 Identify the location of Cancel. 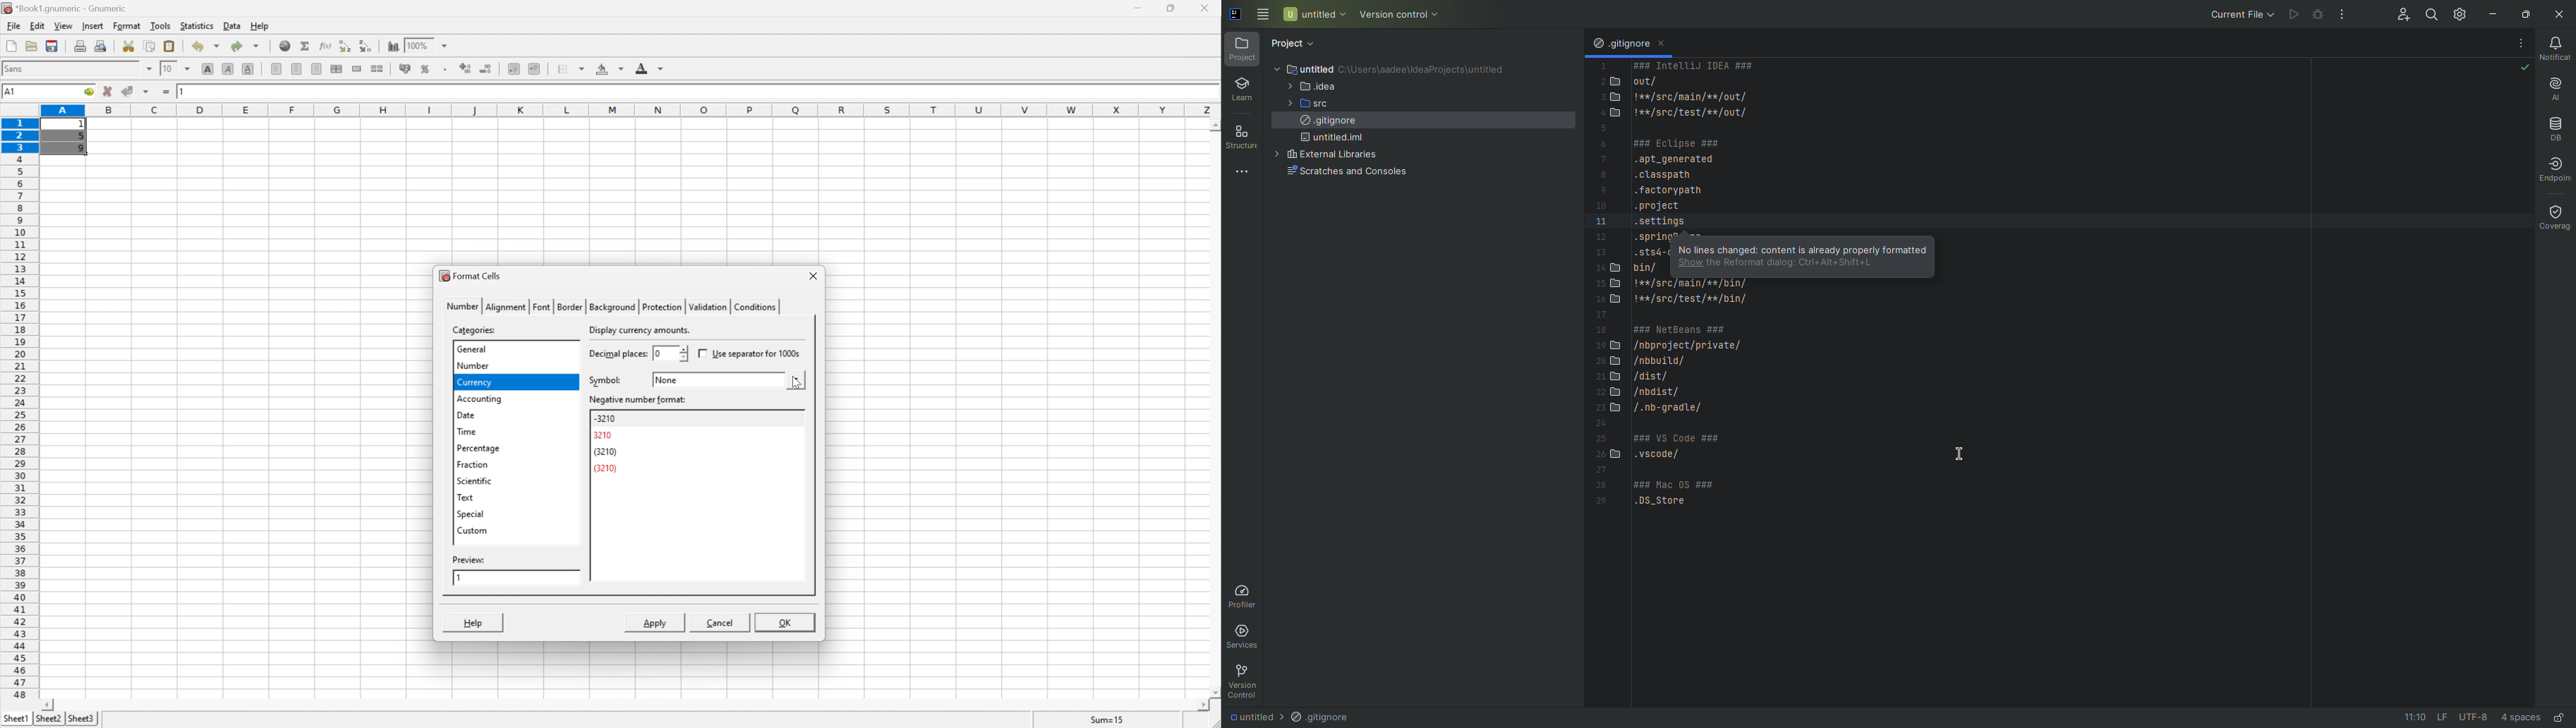
(719, 622).